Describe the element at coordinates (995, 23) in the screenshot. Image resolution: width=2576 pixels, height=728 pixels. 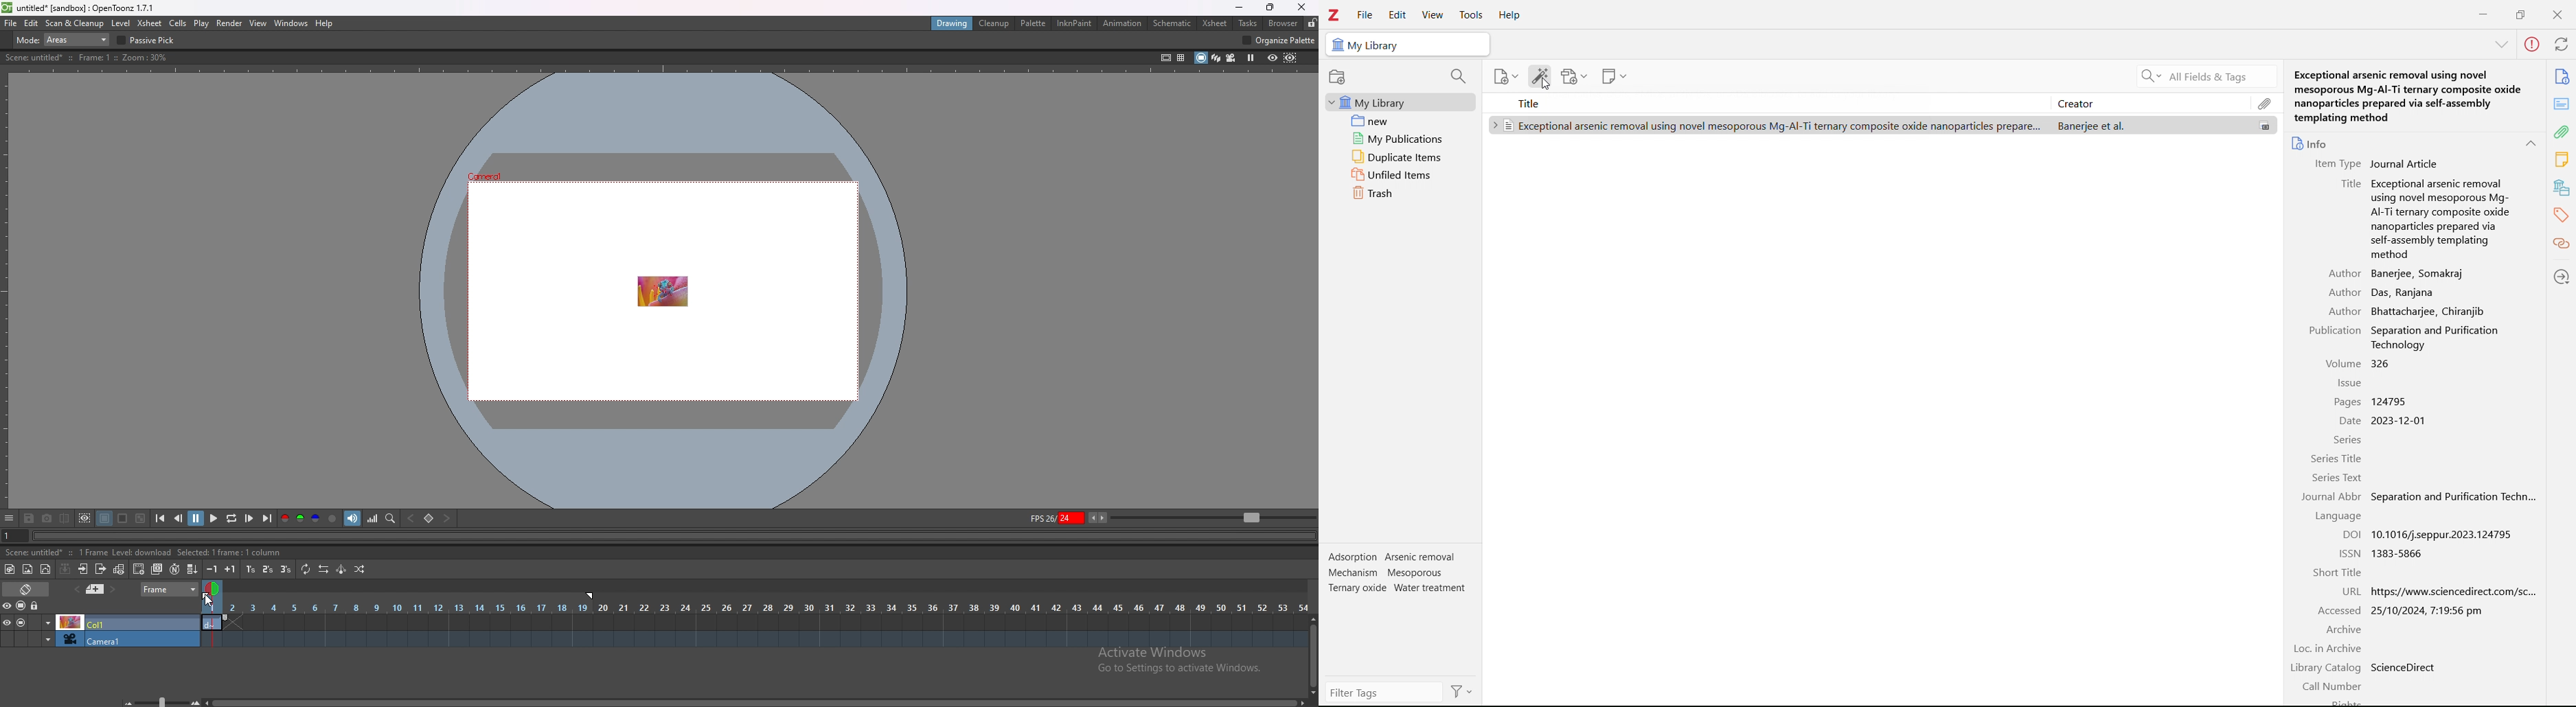
I see `cleanup` at that location.